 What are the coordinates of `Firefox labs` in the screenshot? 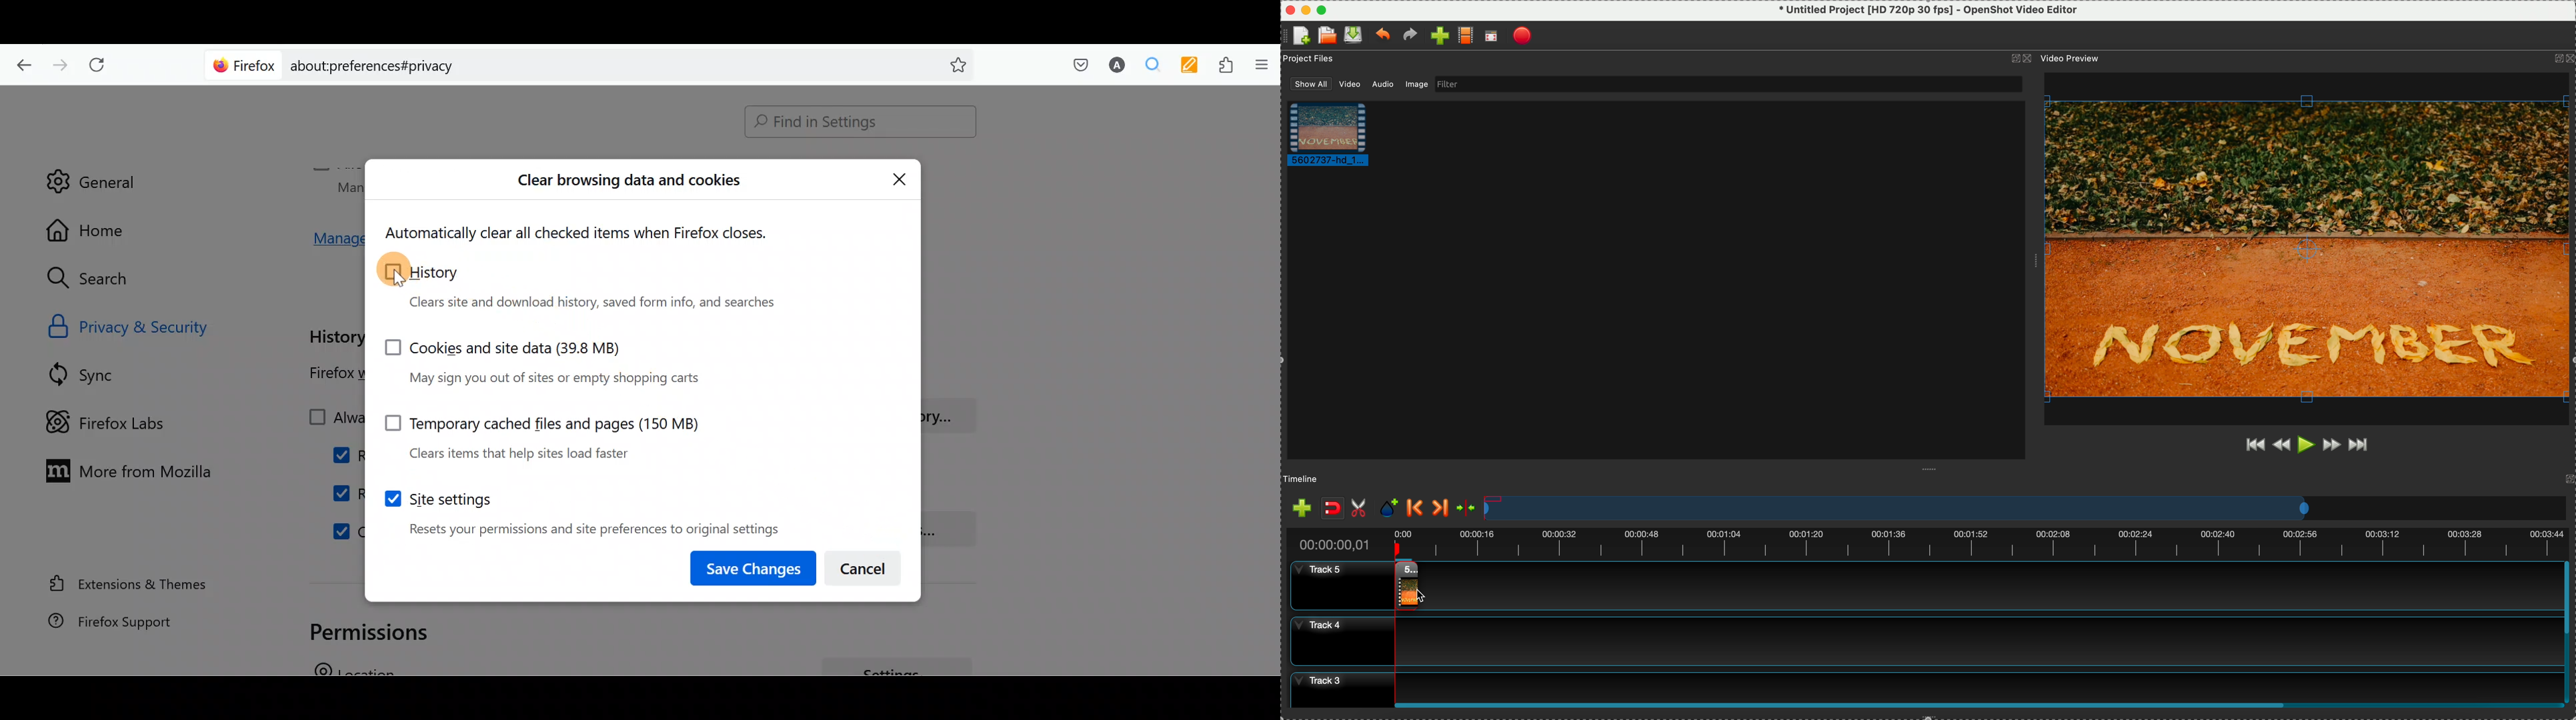 It's located at (117, 421).